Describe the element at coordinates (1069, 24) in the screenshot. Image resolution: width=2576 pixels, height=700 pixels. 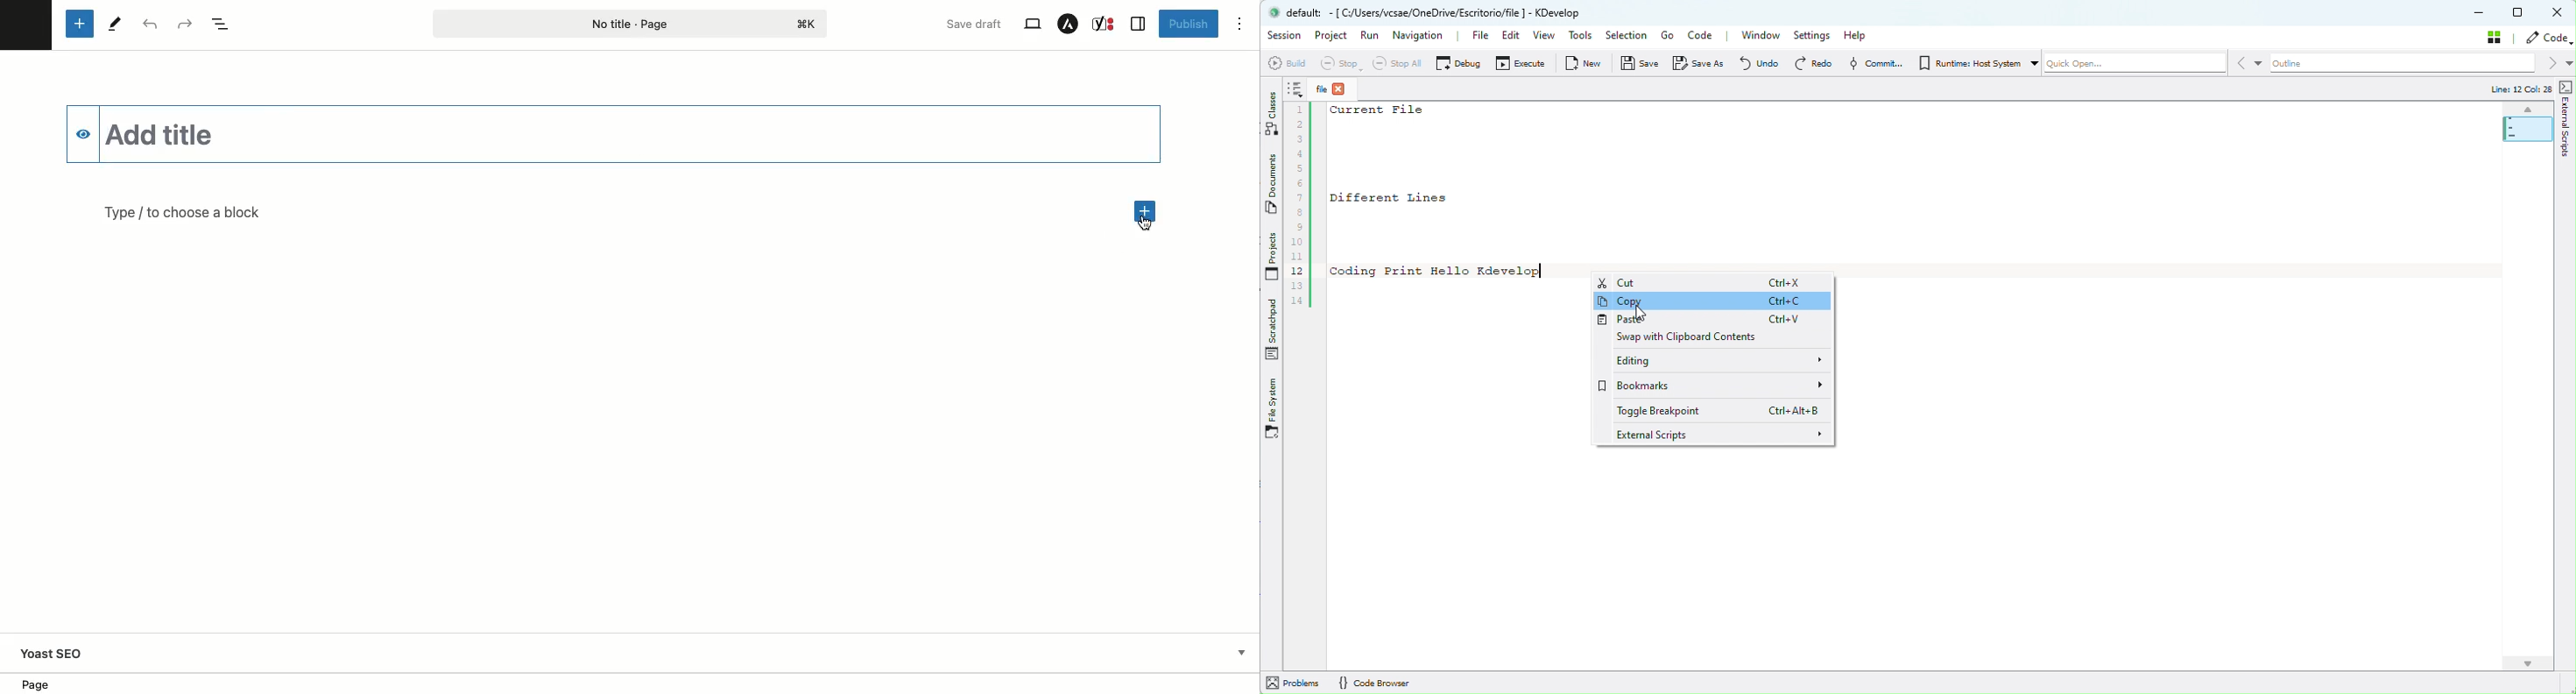
I see `Astra` at that location.